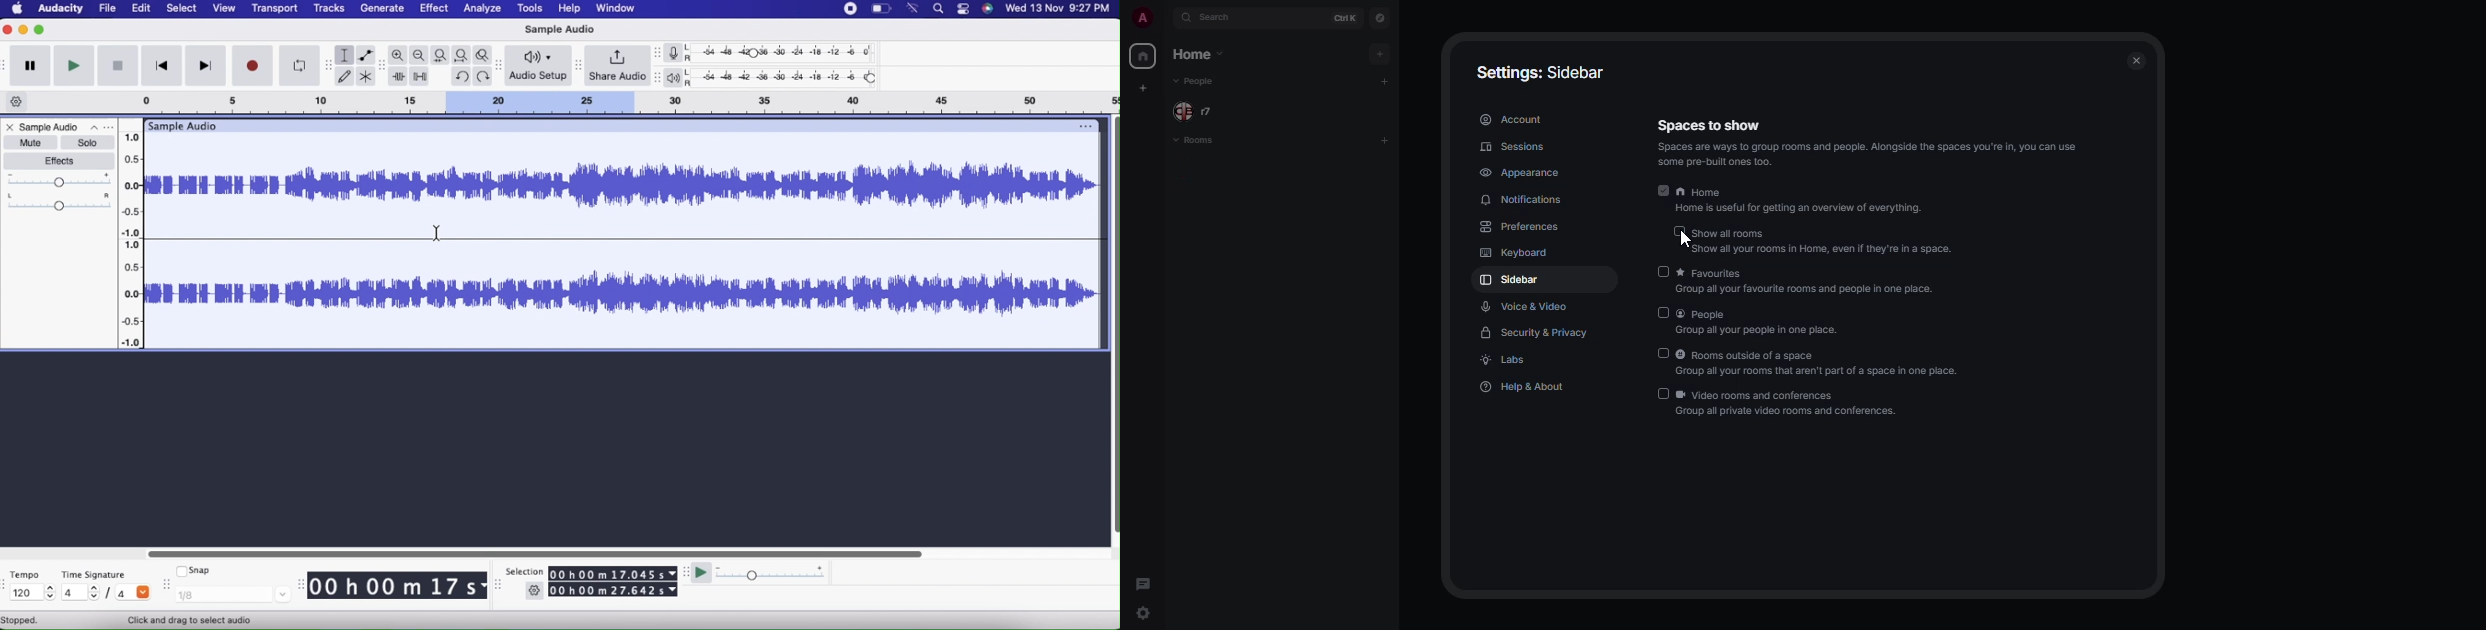  What do you see at coordinates (609, 102) in the screenshot?
I see `Click and drag to define a looping region` at bounding box center [609, 102].